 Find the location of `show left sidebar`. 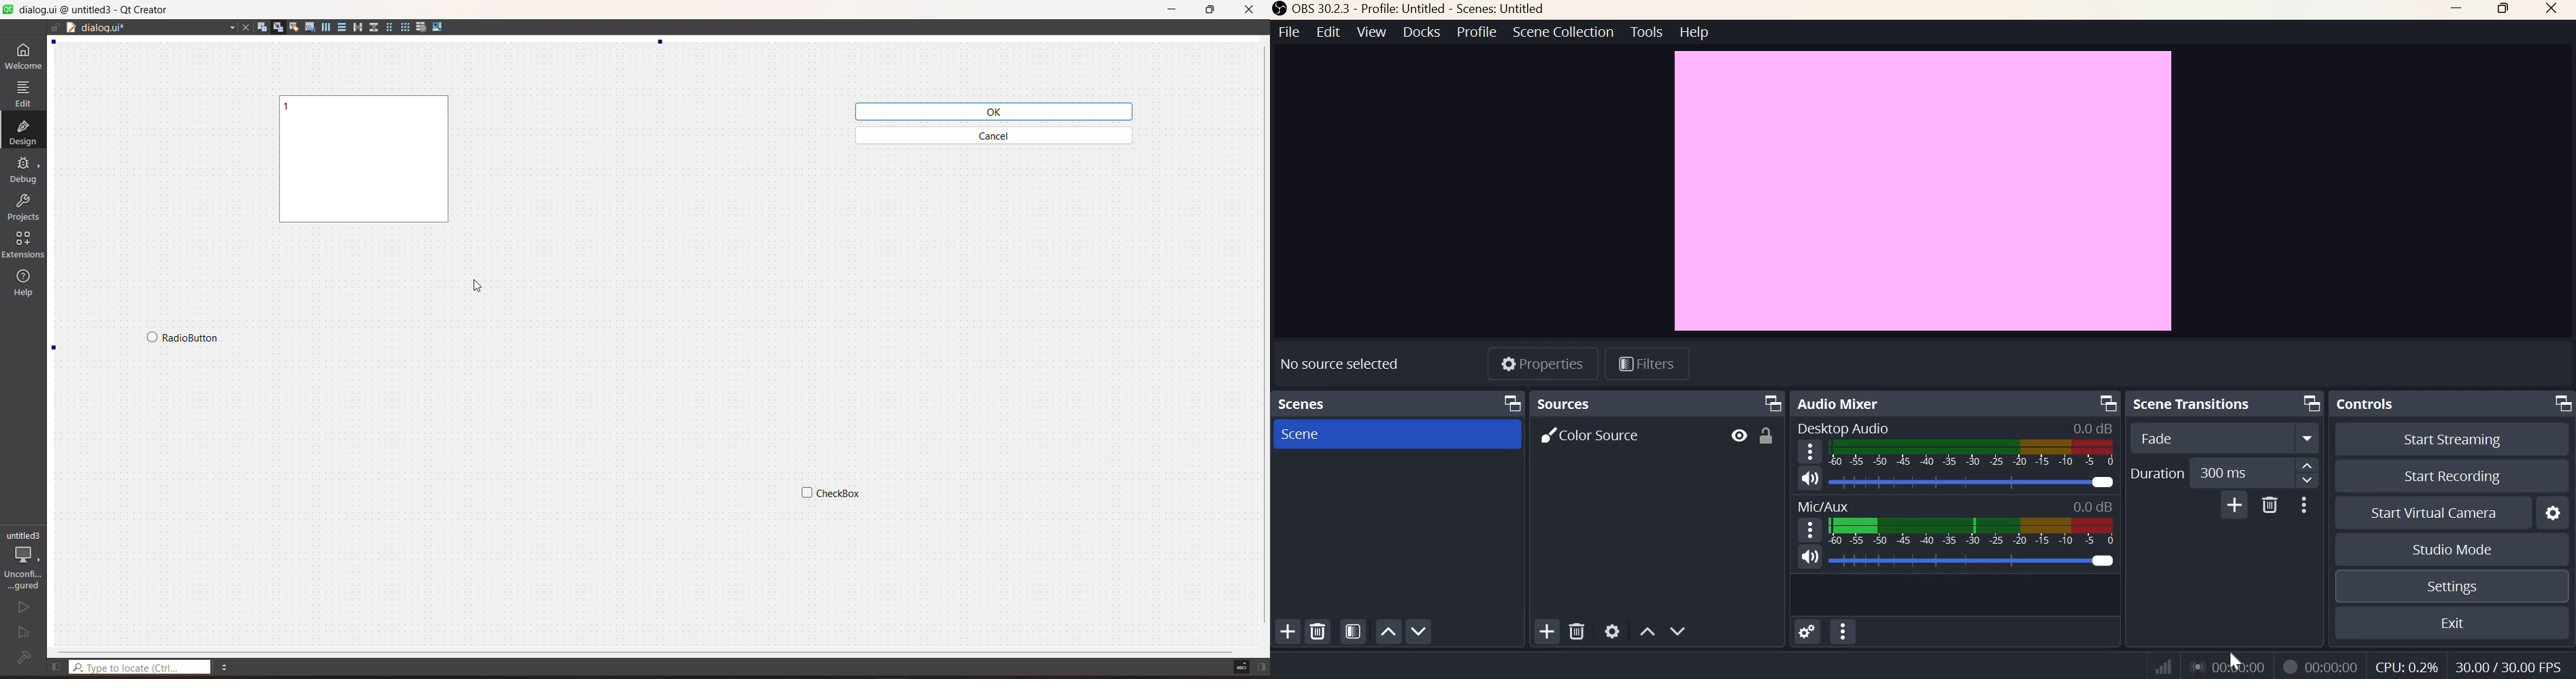

show left sidebar is located at coordinates (54, 665).